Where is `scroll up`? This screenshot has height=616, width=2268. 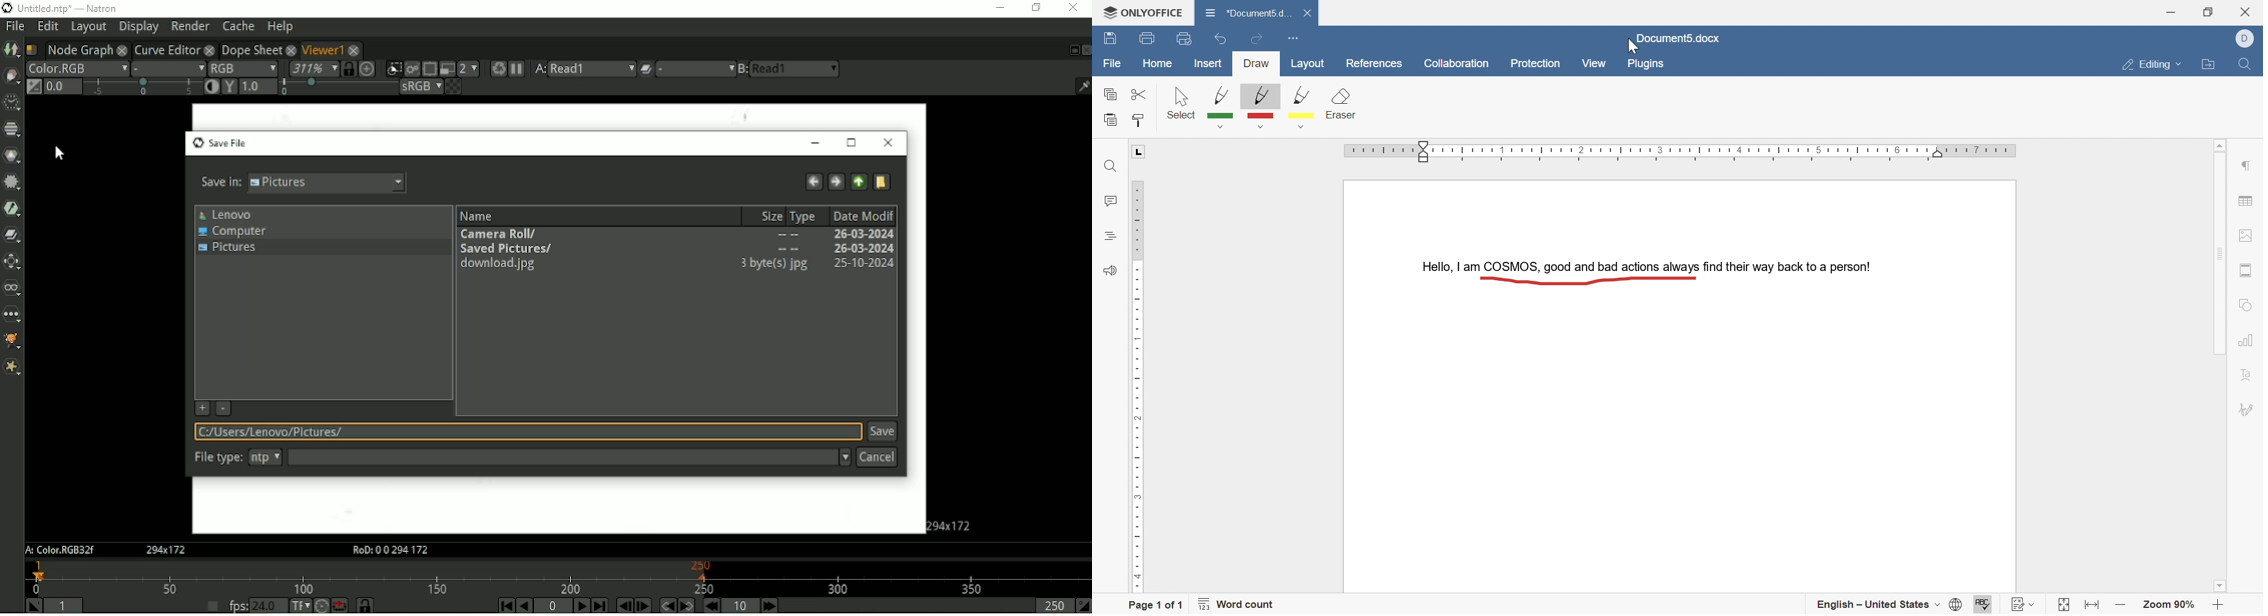 scroll up is located at coordinates (2224, 143).